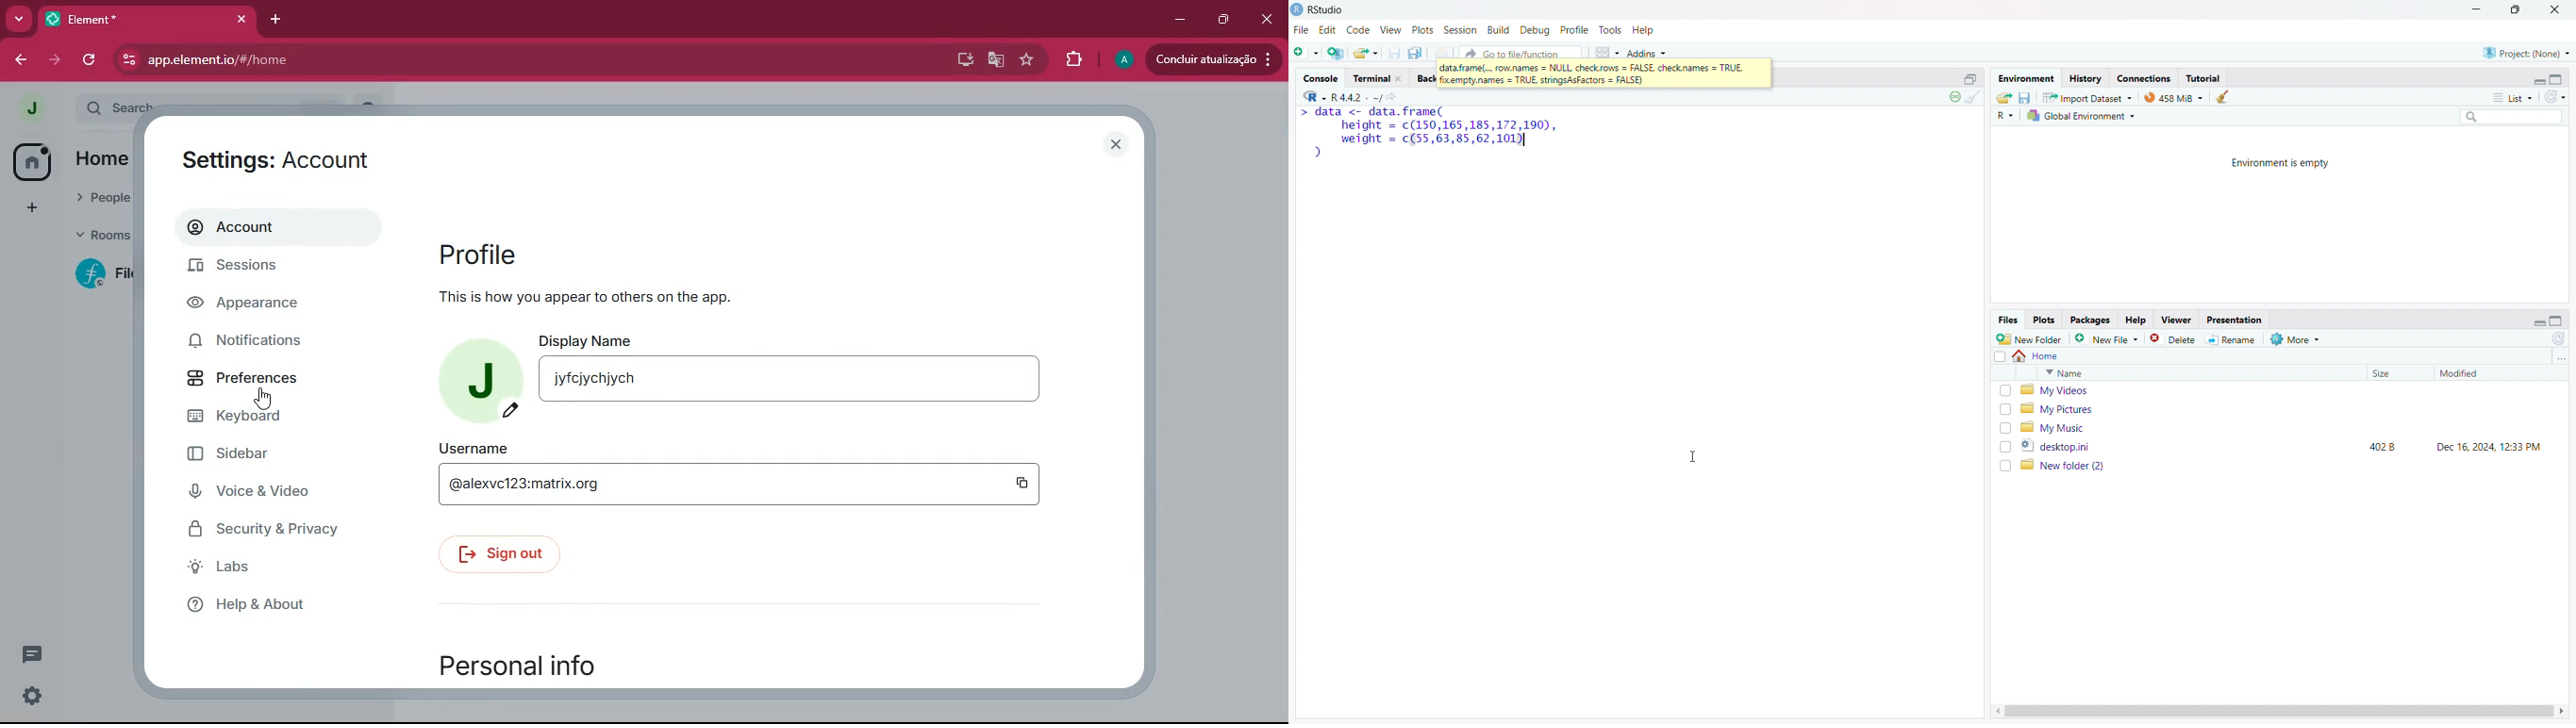  Describe the element at coordinates (1314, 96) in the screenshot. I see `select programming language` at that location.